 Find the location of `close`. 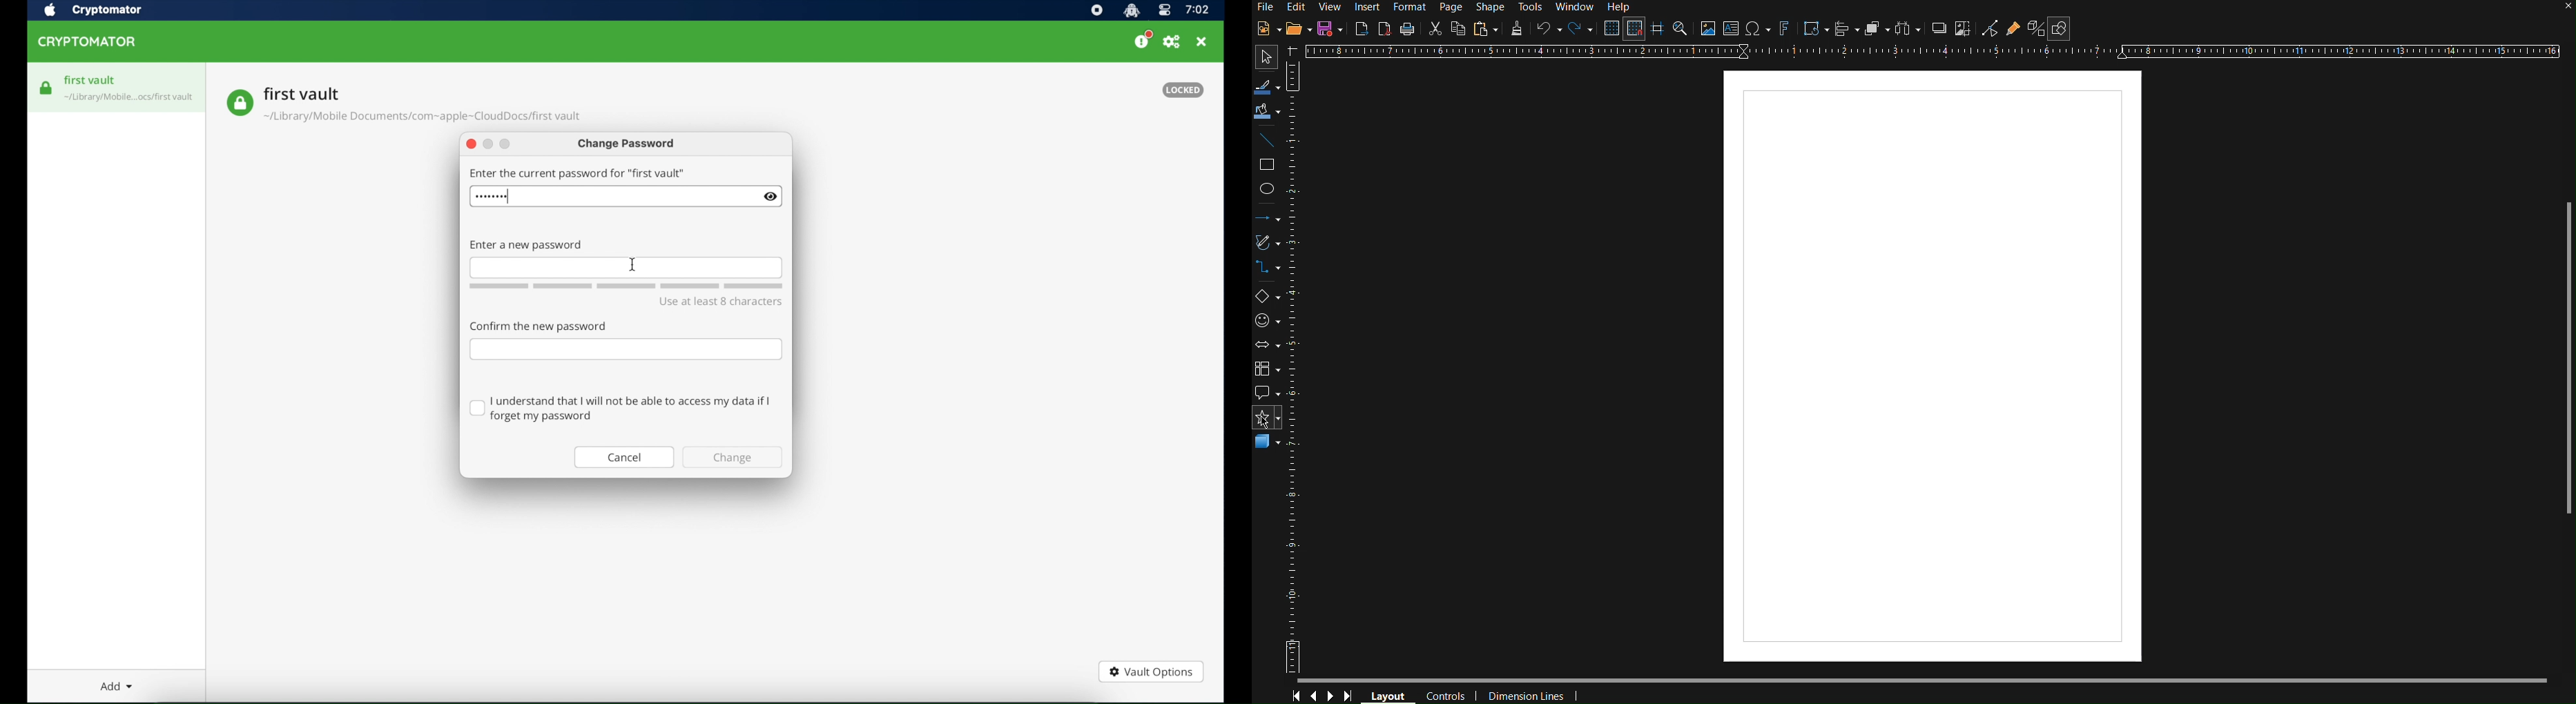

close is located at coordinates (2555, 10).